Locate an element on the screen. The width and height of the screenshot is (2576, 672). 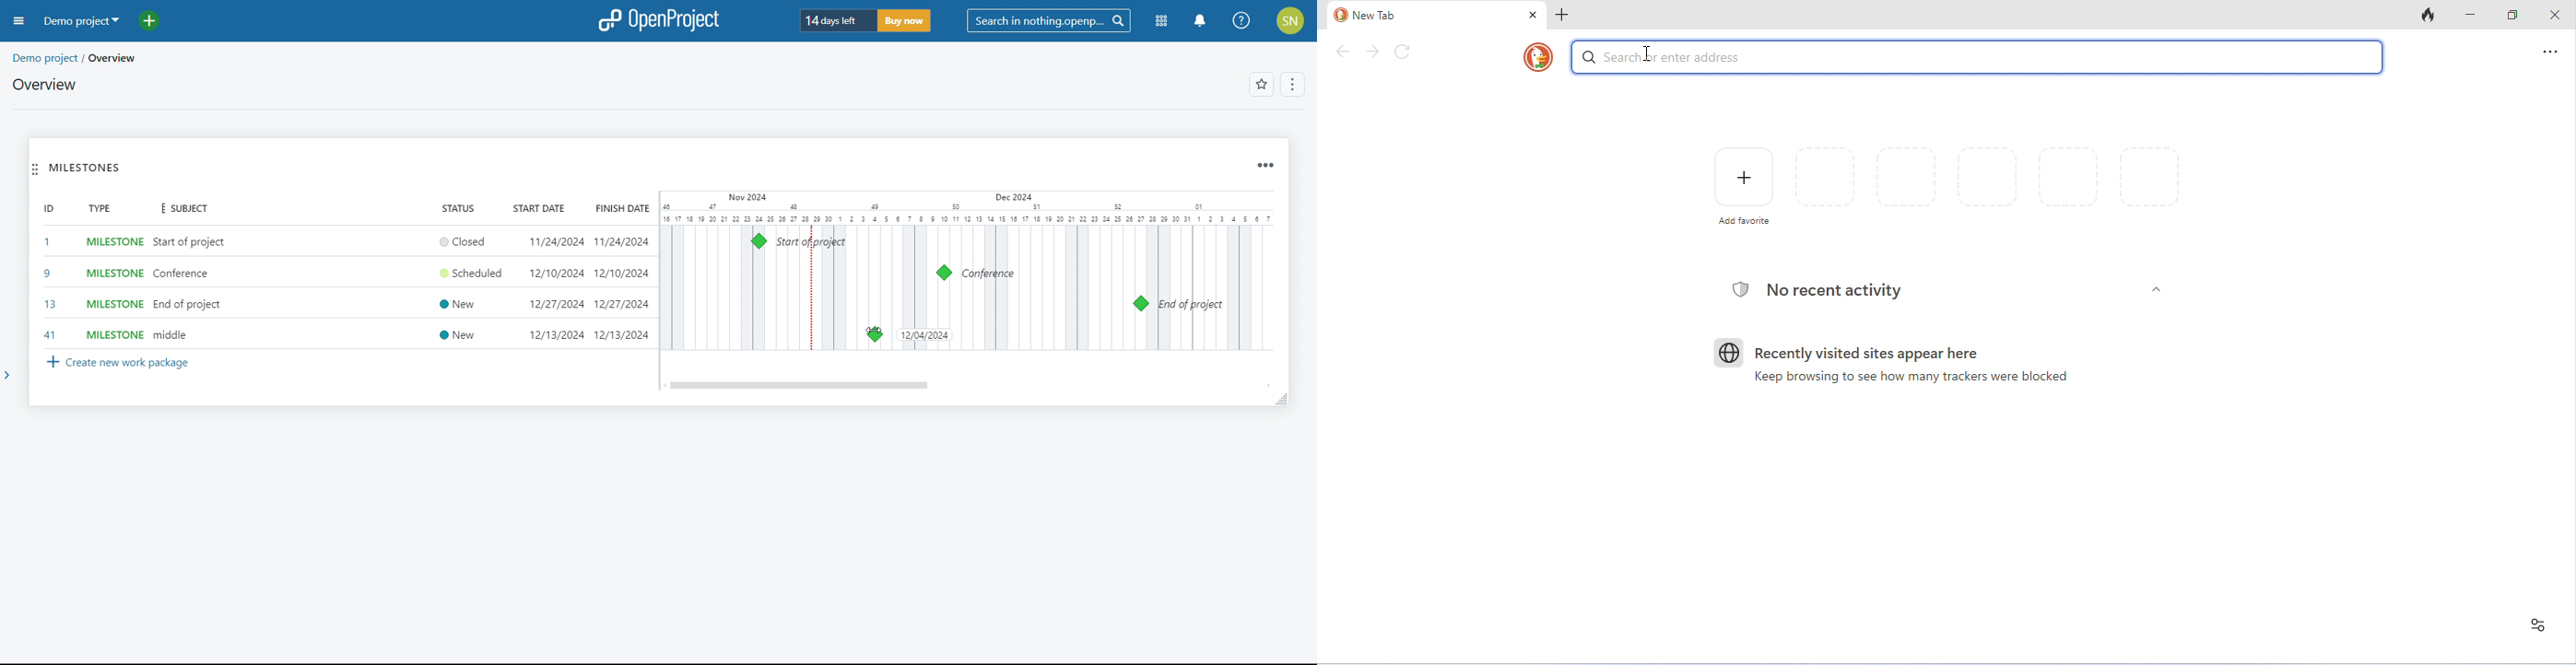
buy now is located at coordinates (904, 21).